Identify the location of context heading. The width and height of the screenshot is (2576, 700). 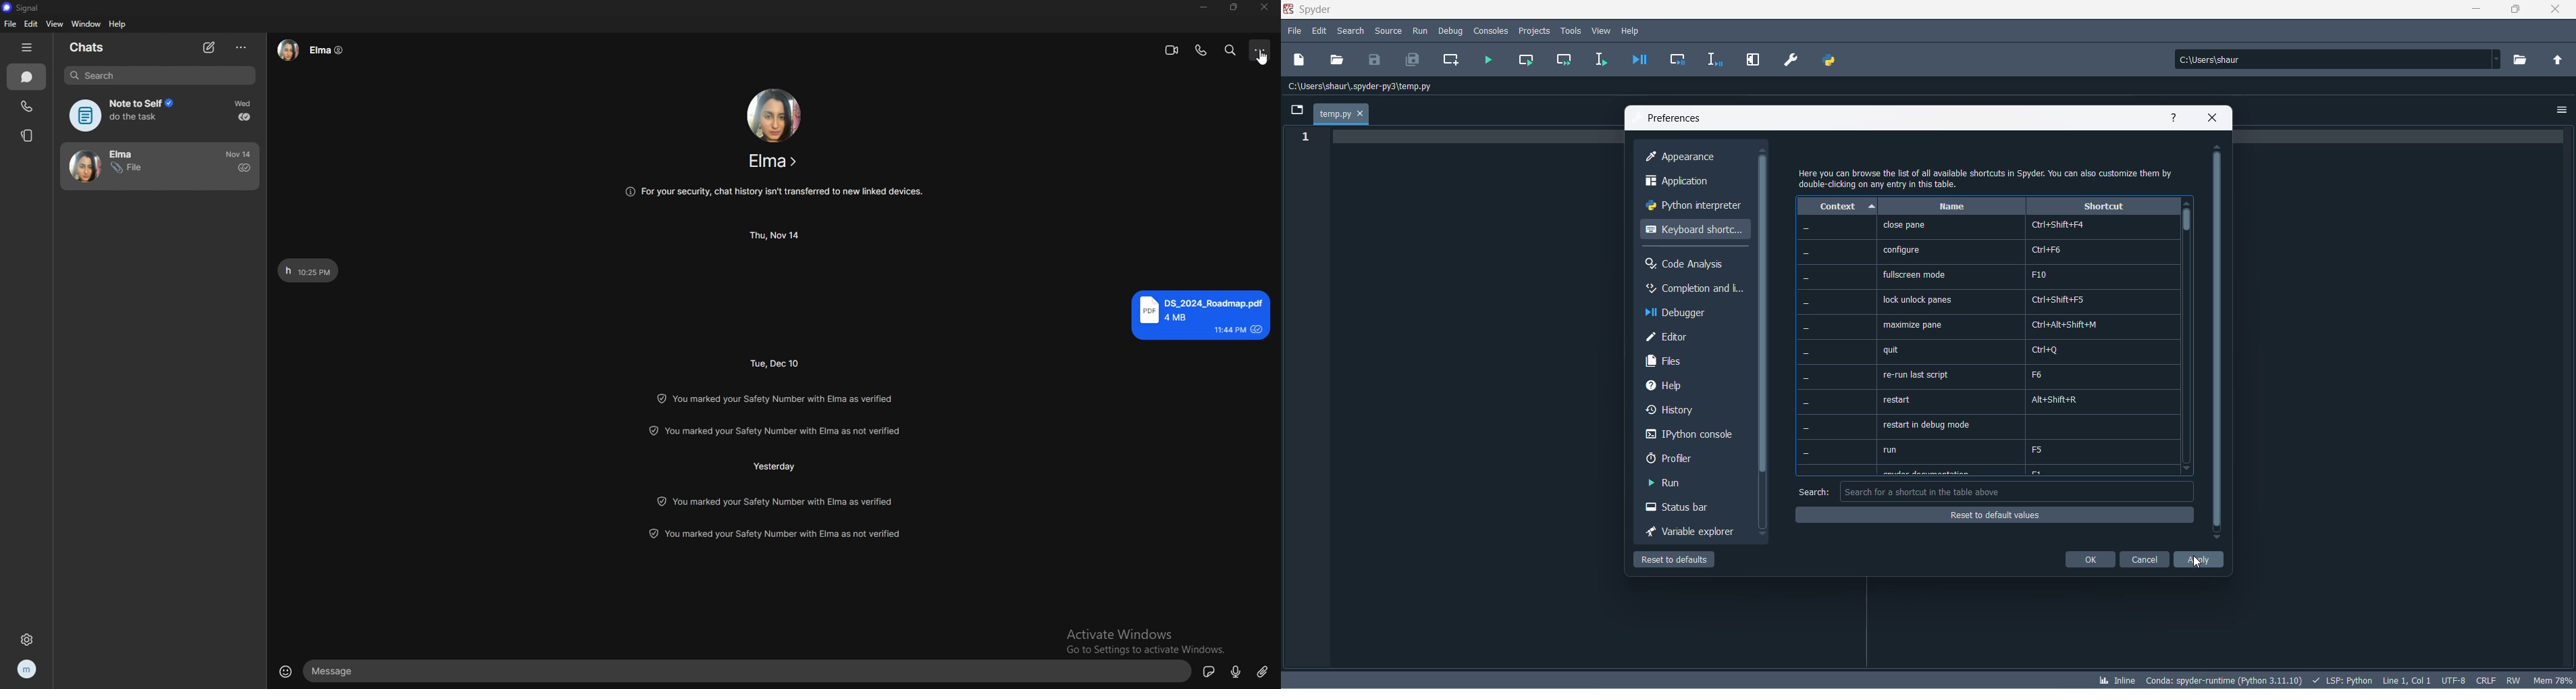
(1837, 207).